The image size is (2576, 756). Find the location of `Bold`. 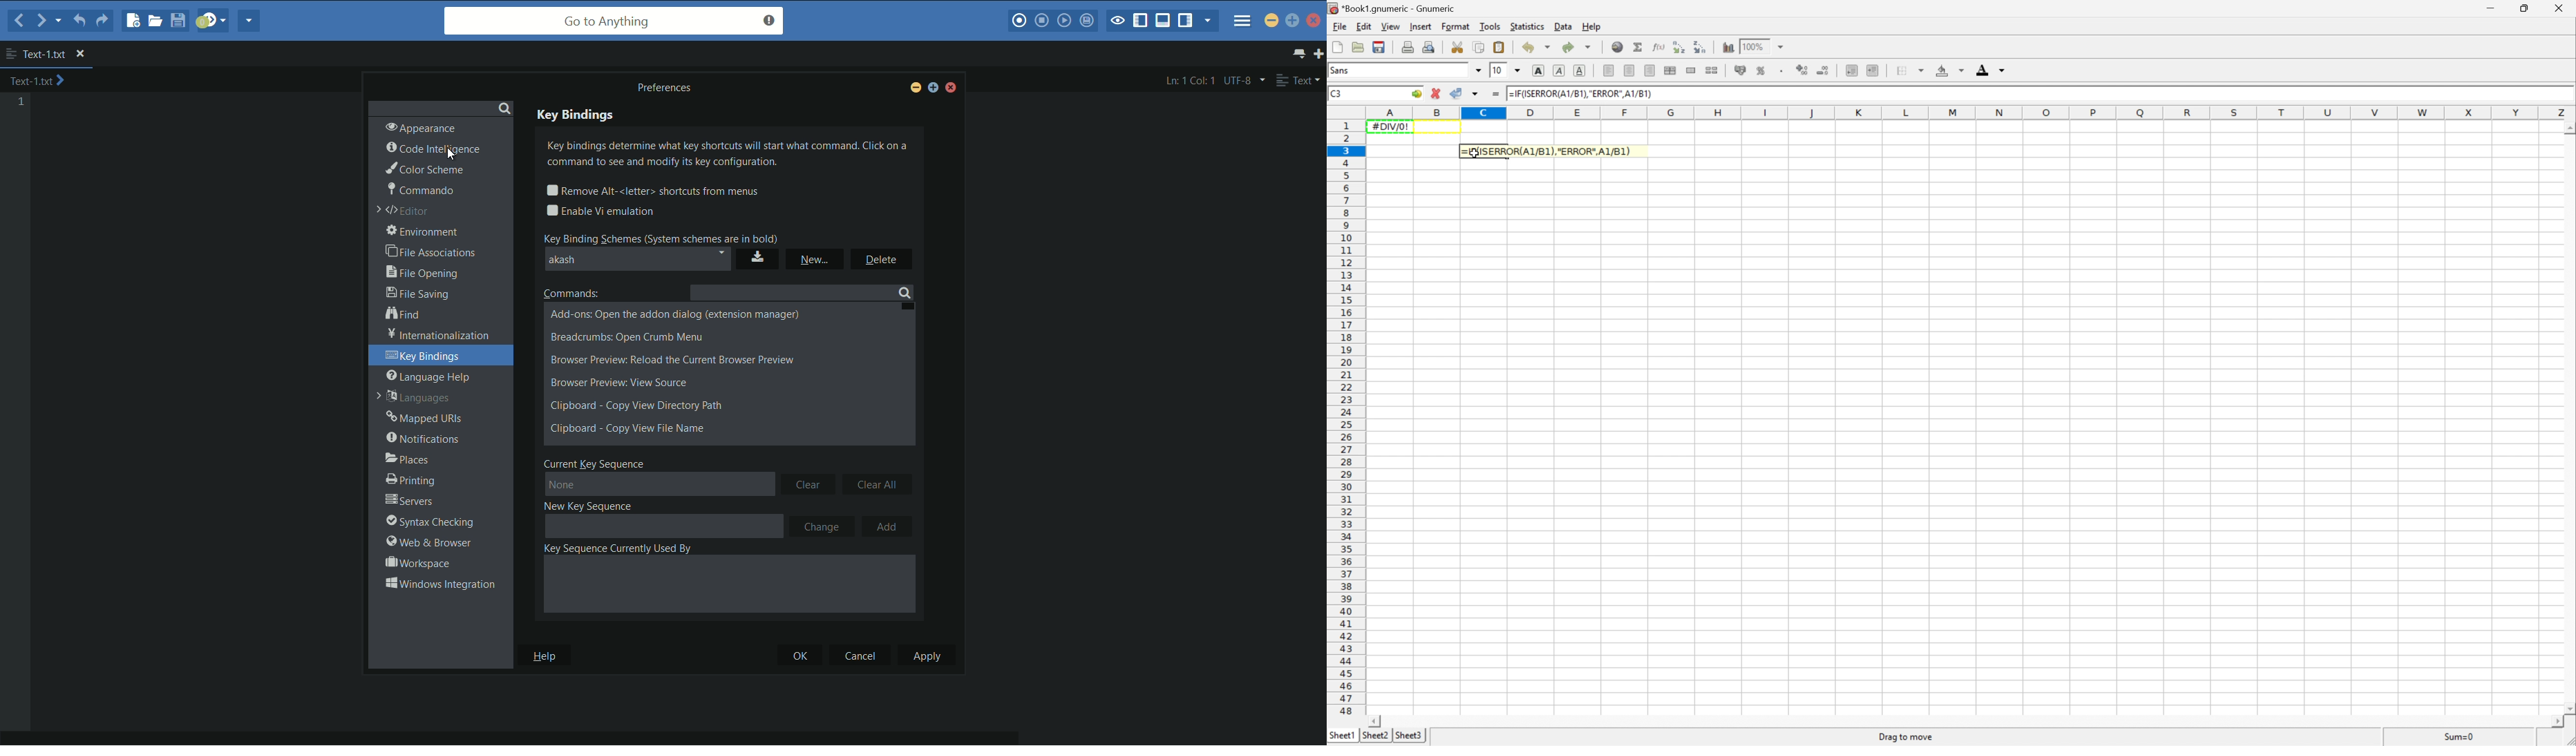

Bold is located at coordinates (1538, 70).